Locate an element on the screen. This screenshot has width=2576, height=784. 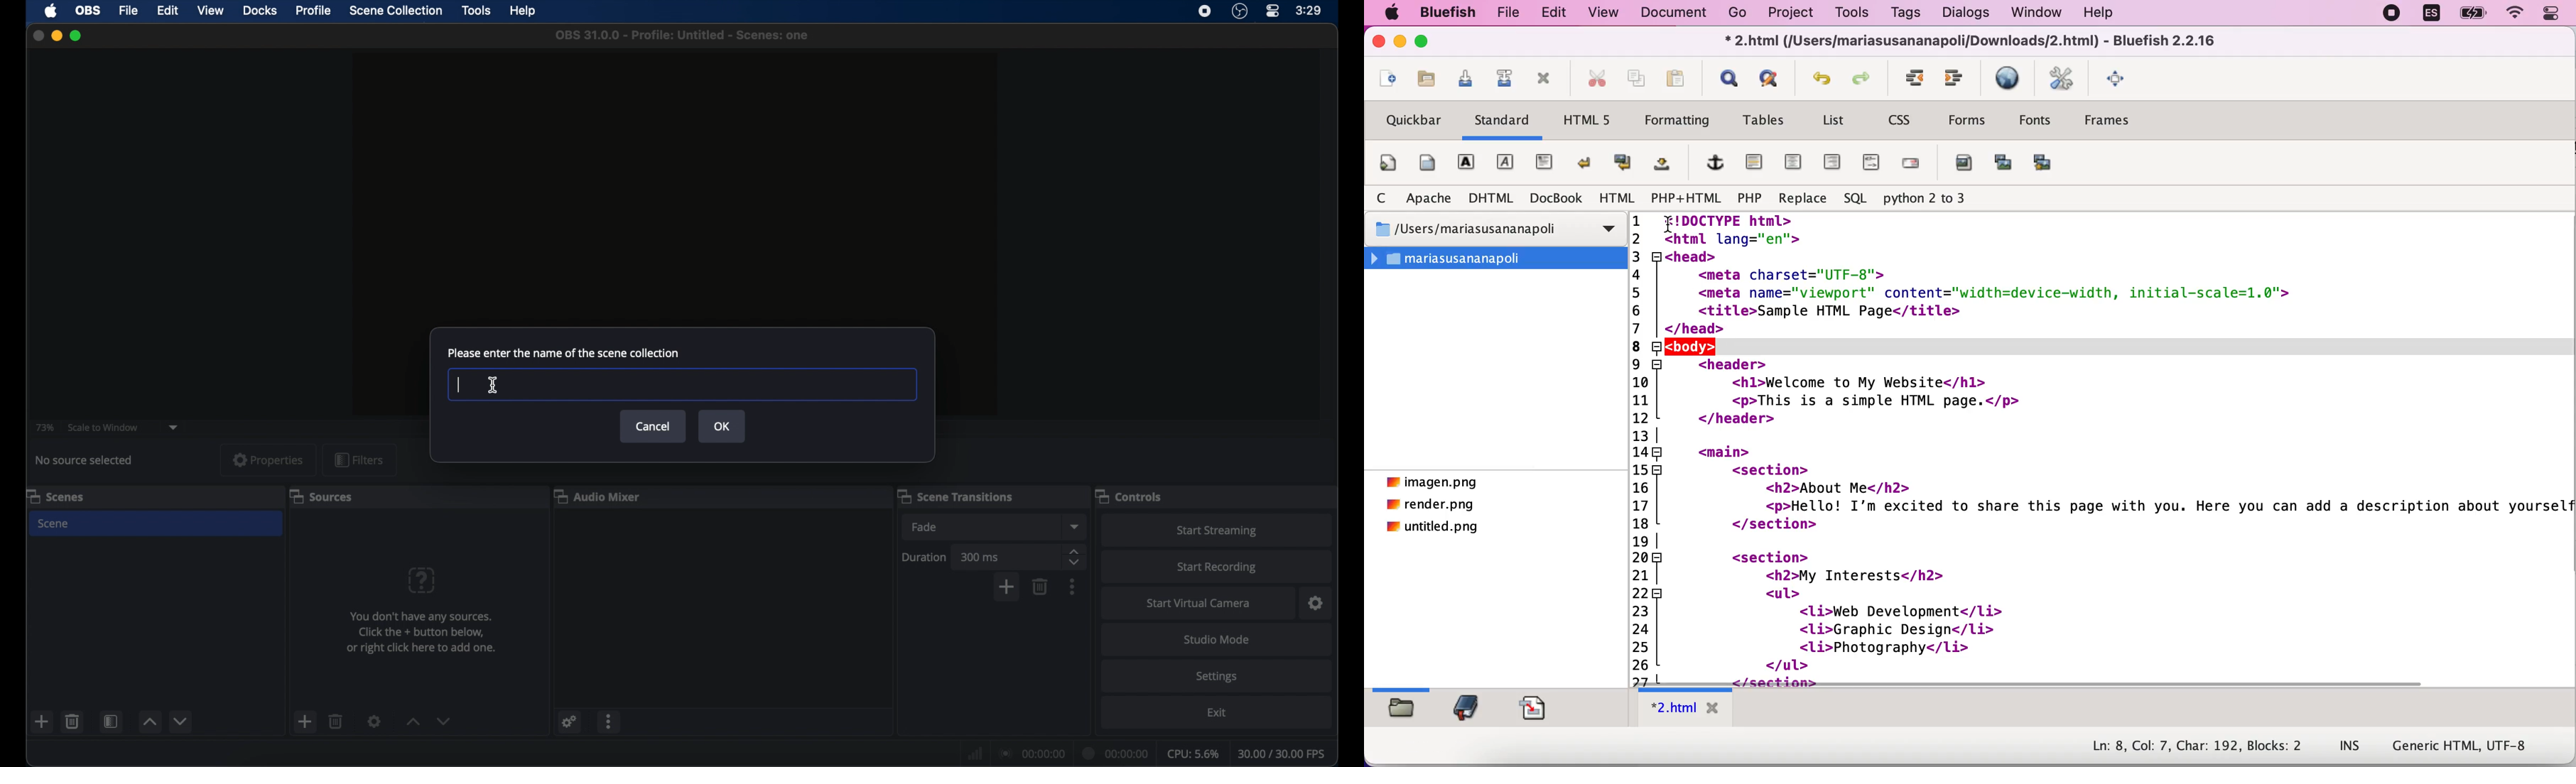
more options is located at coordinates (1073, 587).